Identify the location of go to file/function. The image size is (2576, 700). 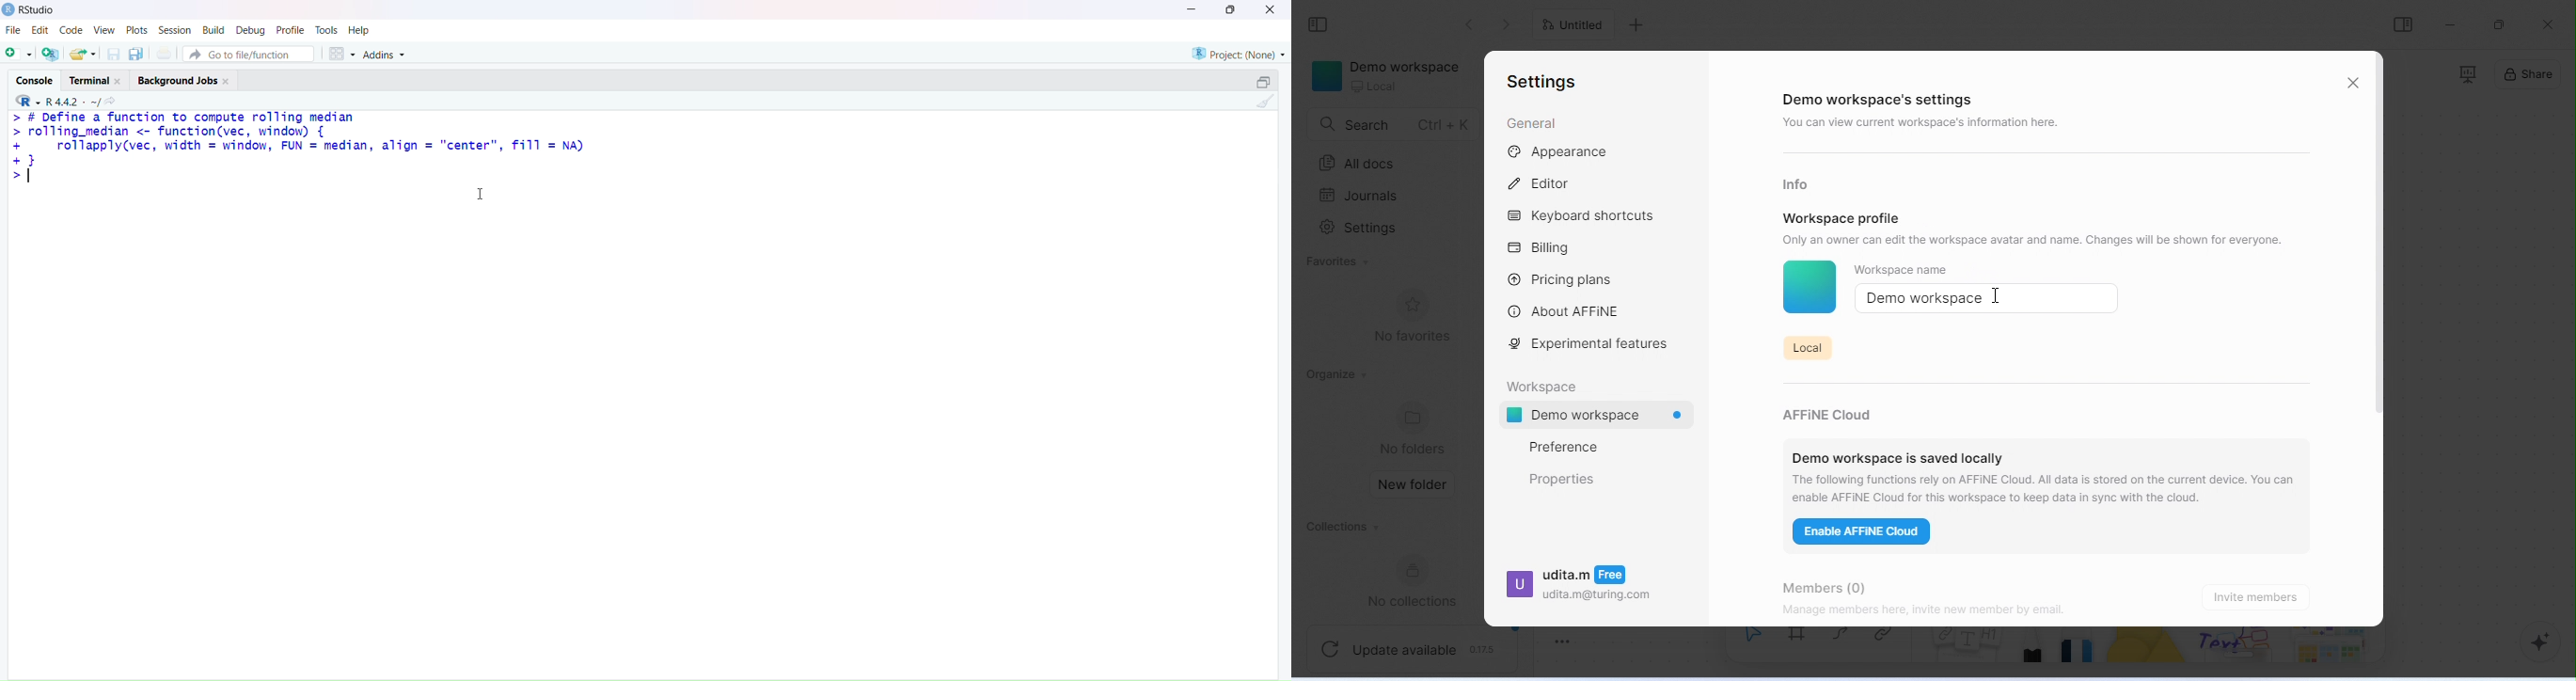
(250, 55).